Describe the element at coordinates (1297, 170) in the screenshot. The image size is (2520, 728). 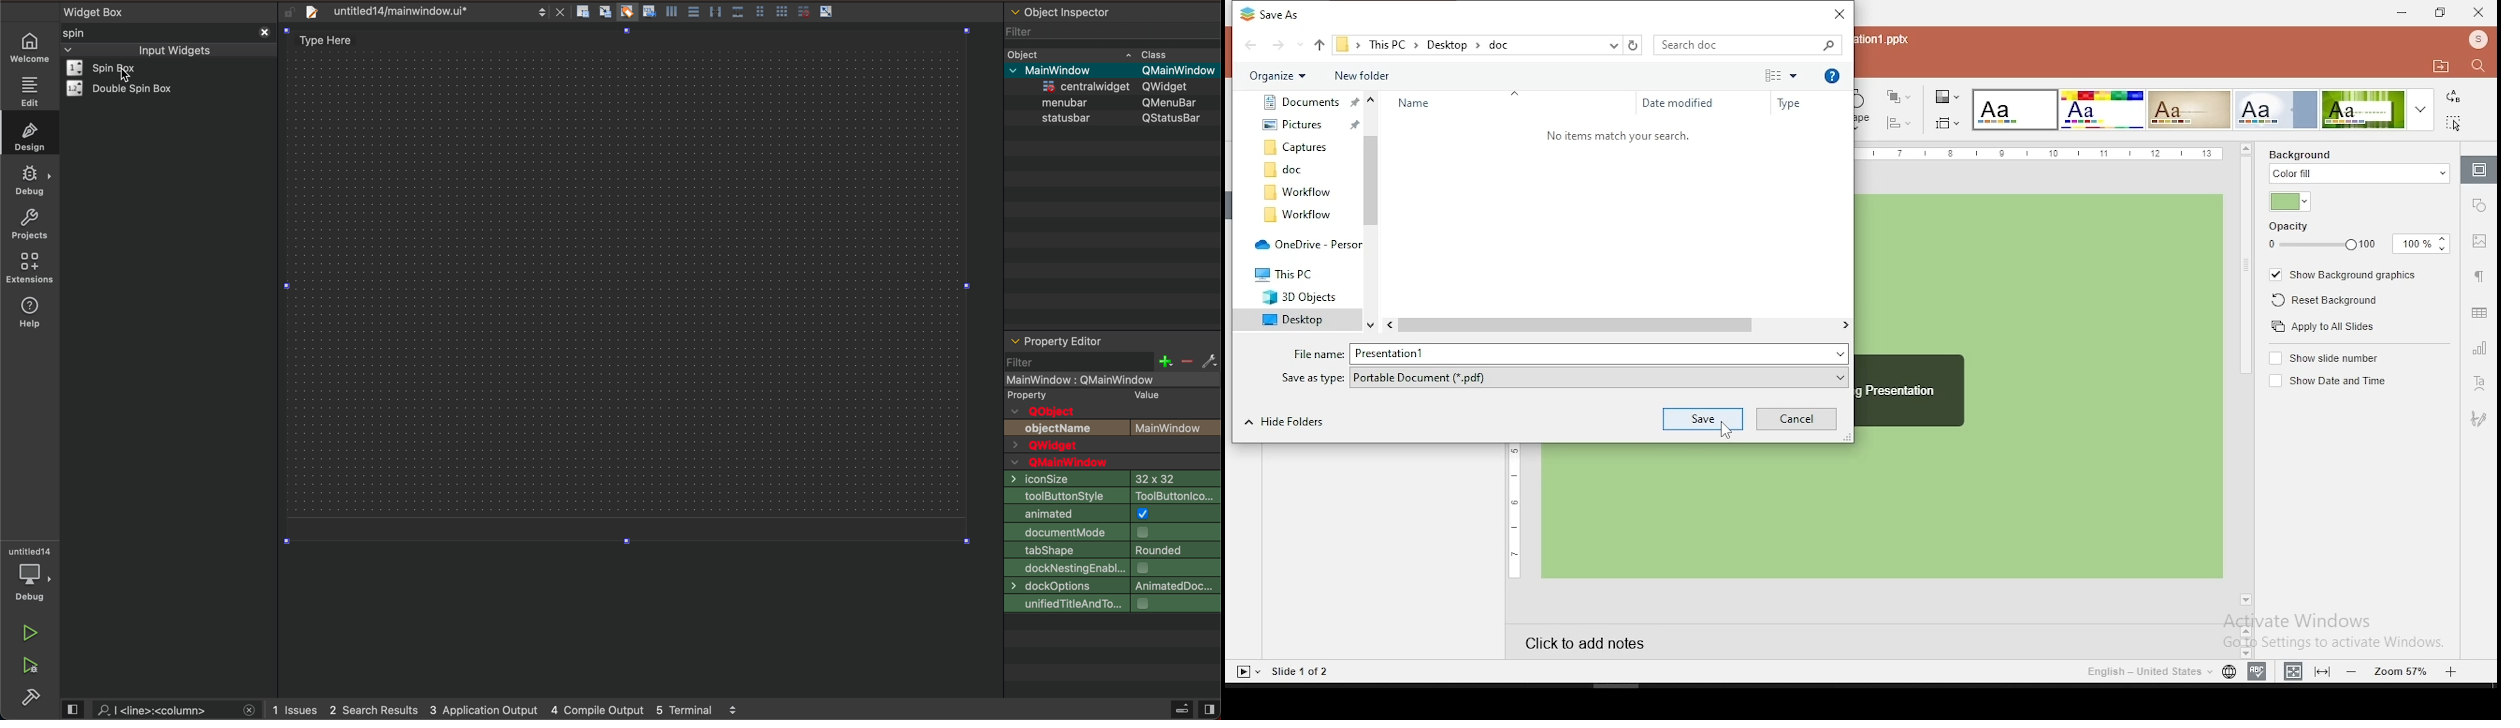
I see `doc` at that location.